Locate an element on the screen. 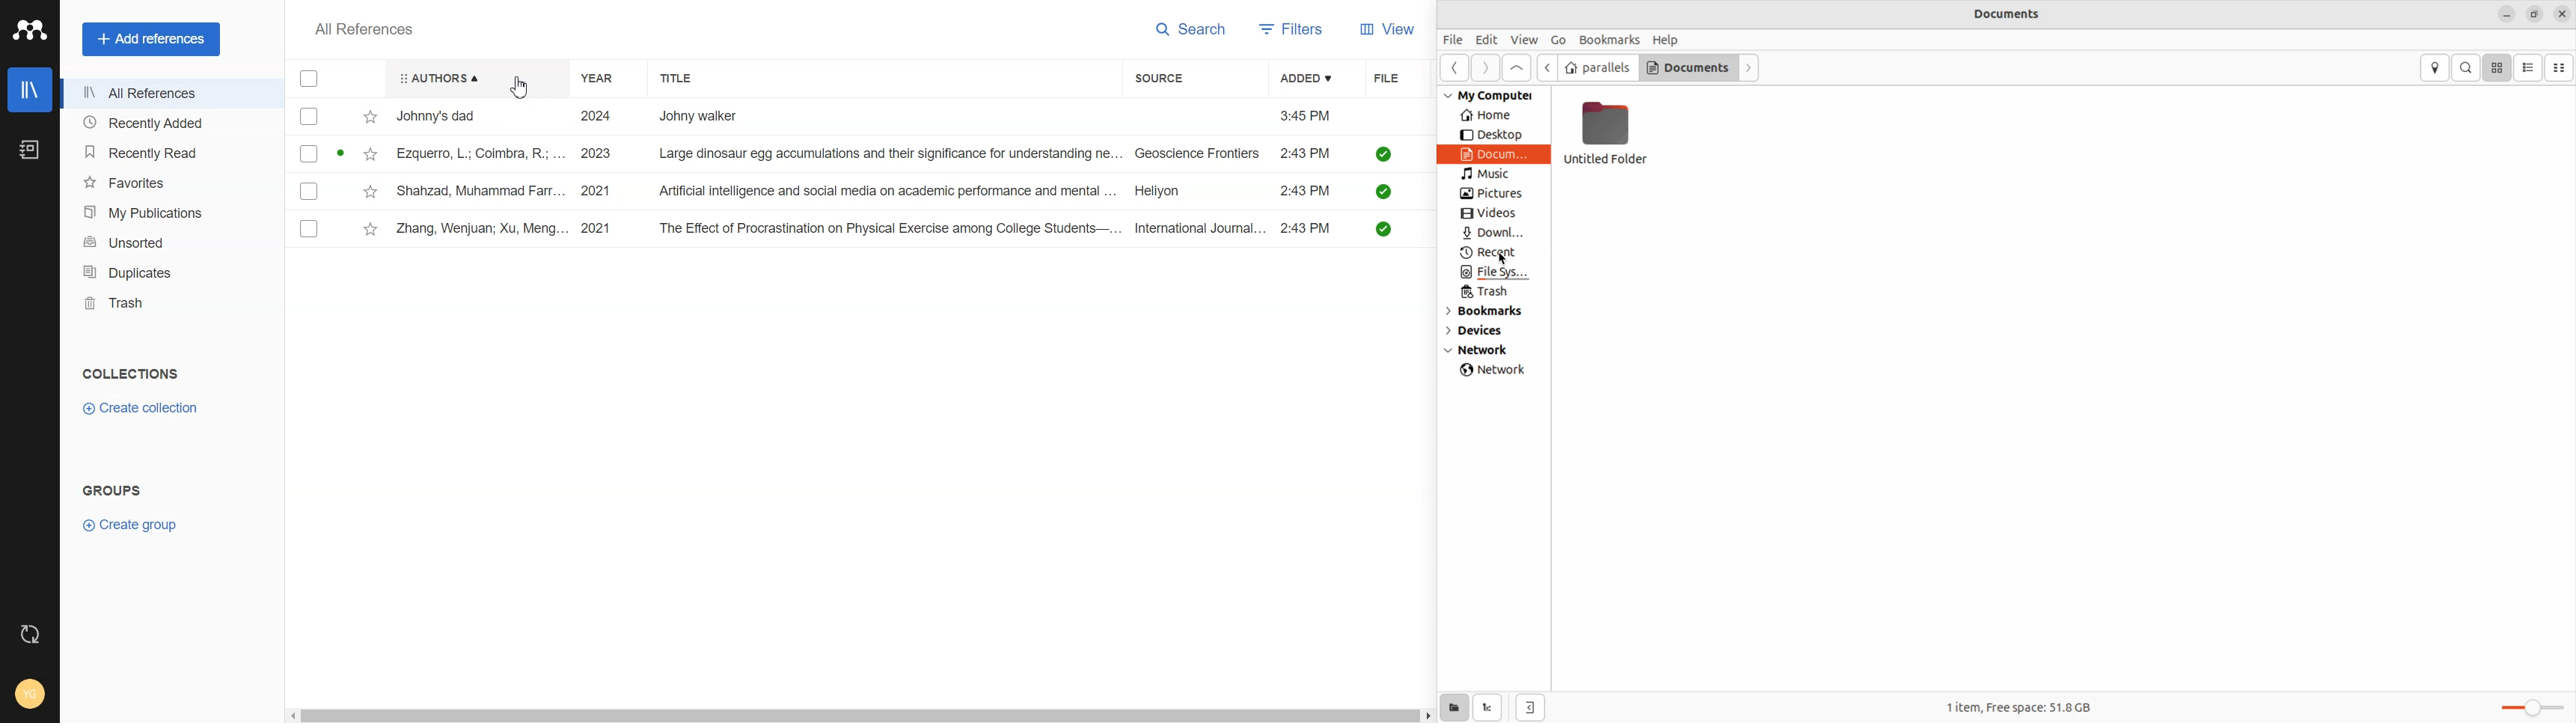  Year is located at coordinates (607, 78).